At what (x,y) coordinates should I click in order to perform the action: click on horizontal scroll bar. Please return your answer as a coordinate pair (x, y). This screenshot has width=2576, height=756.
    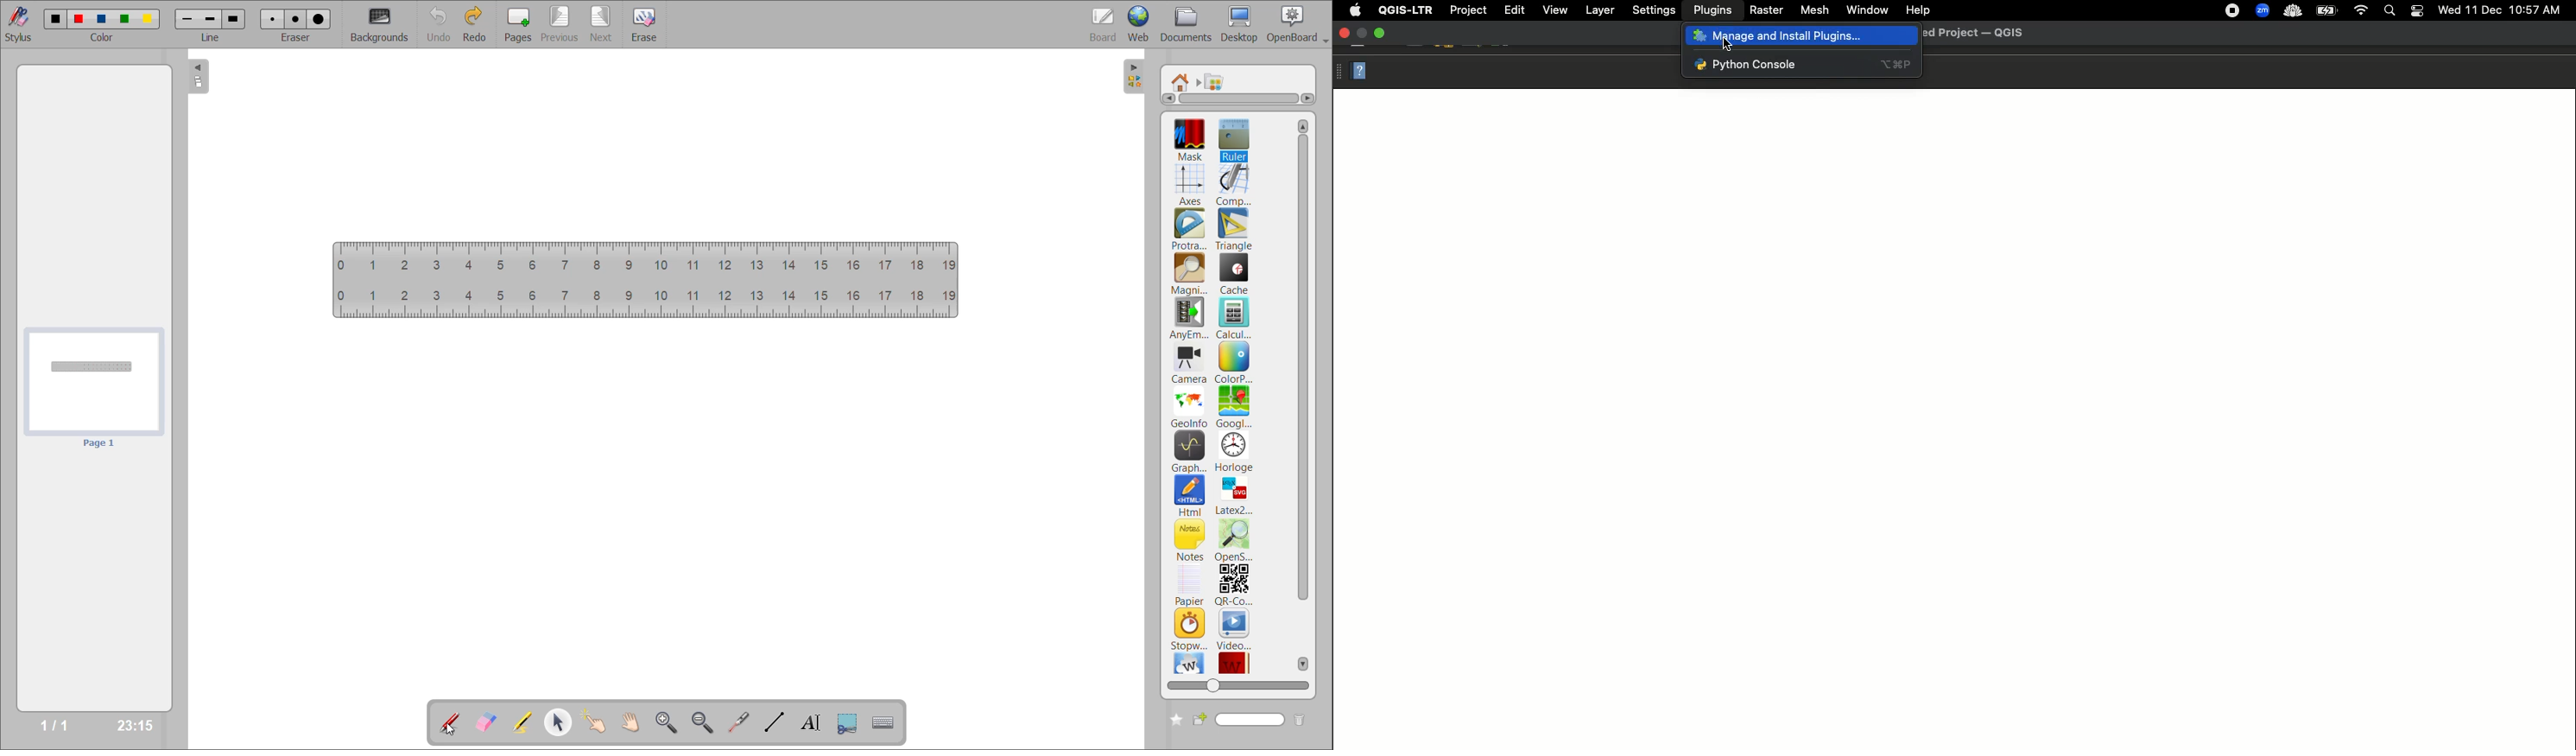
    Looking at the image, I should click on (1239, 99).